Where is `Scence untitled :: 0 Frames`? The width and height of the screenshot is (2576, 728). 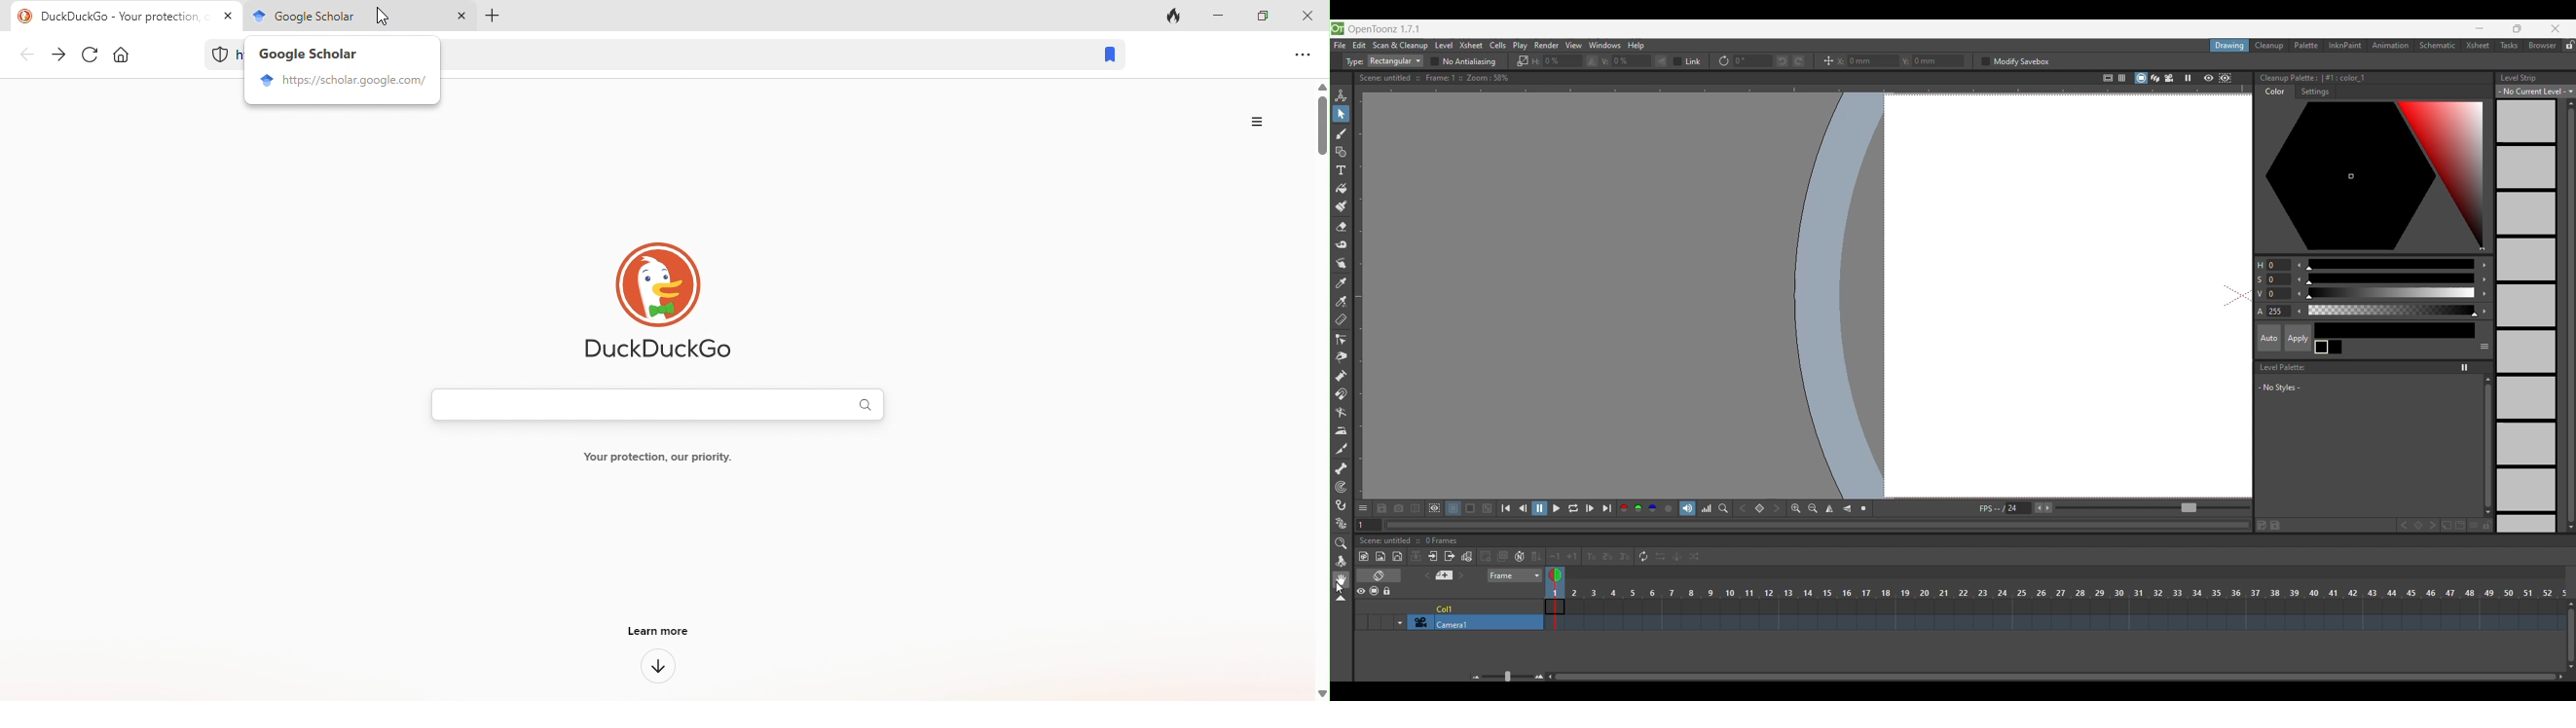 Scence untitled :: 0 Frames is located at coordinates (1406, 541).